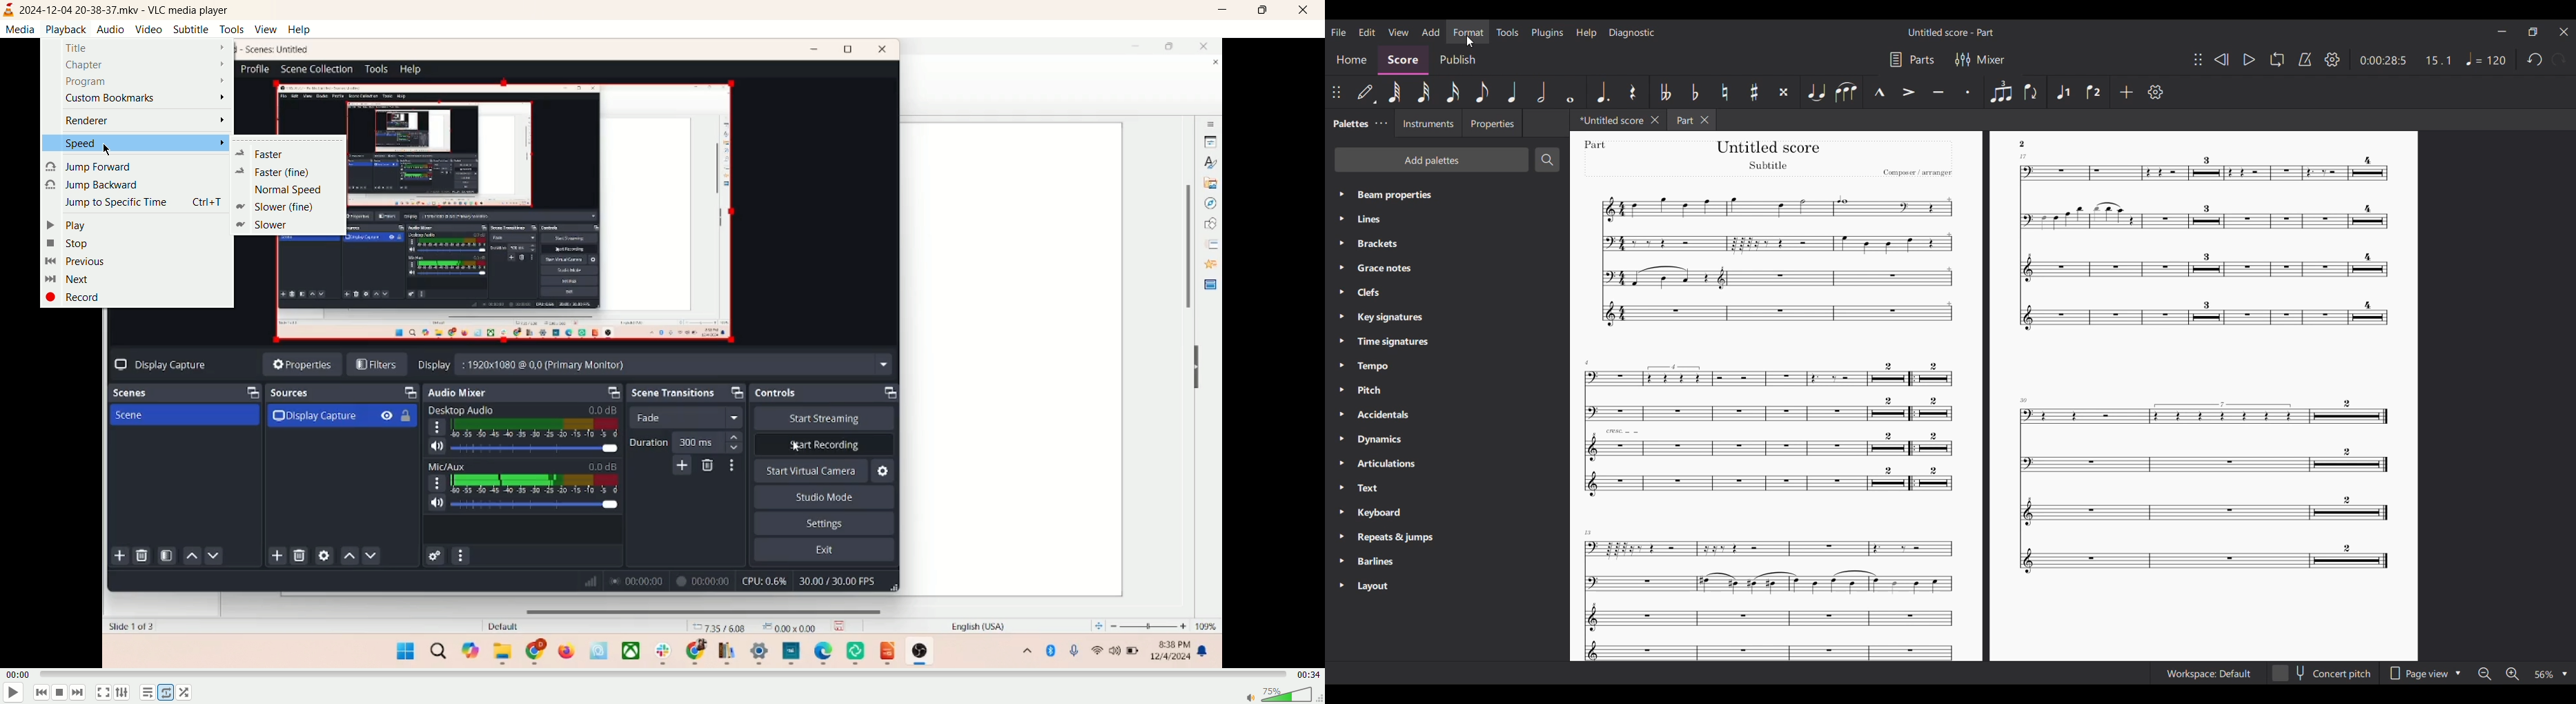 The image size is (2576, 728). I want to click on Page view options, so click(2424, 673).